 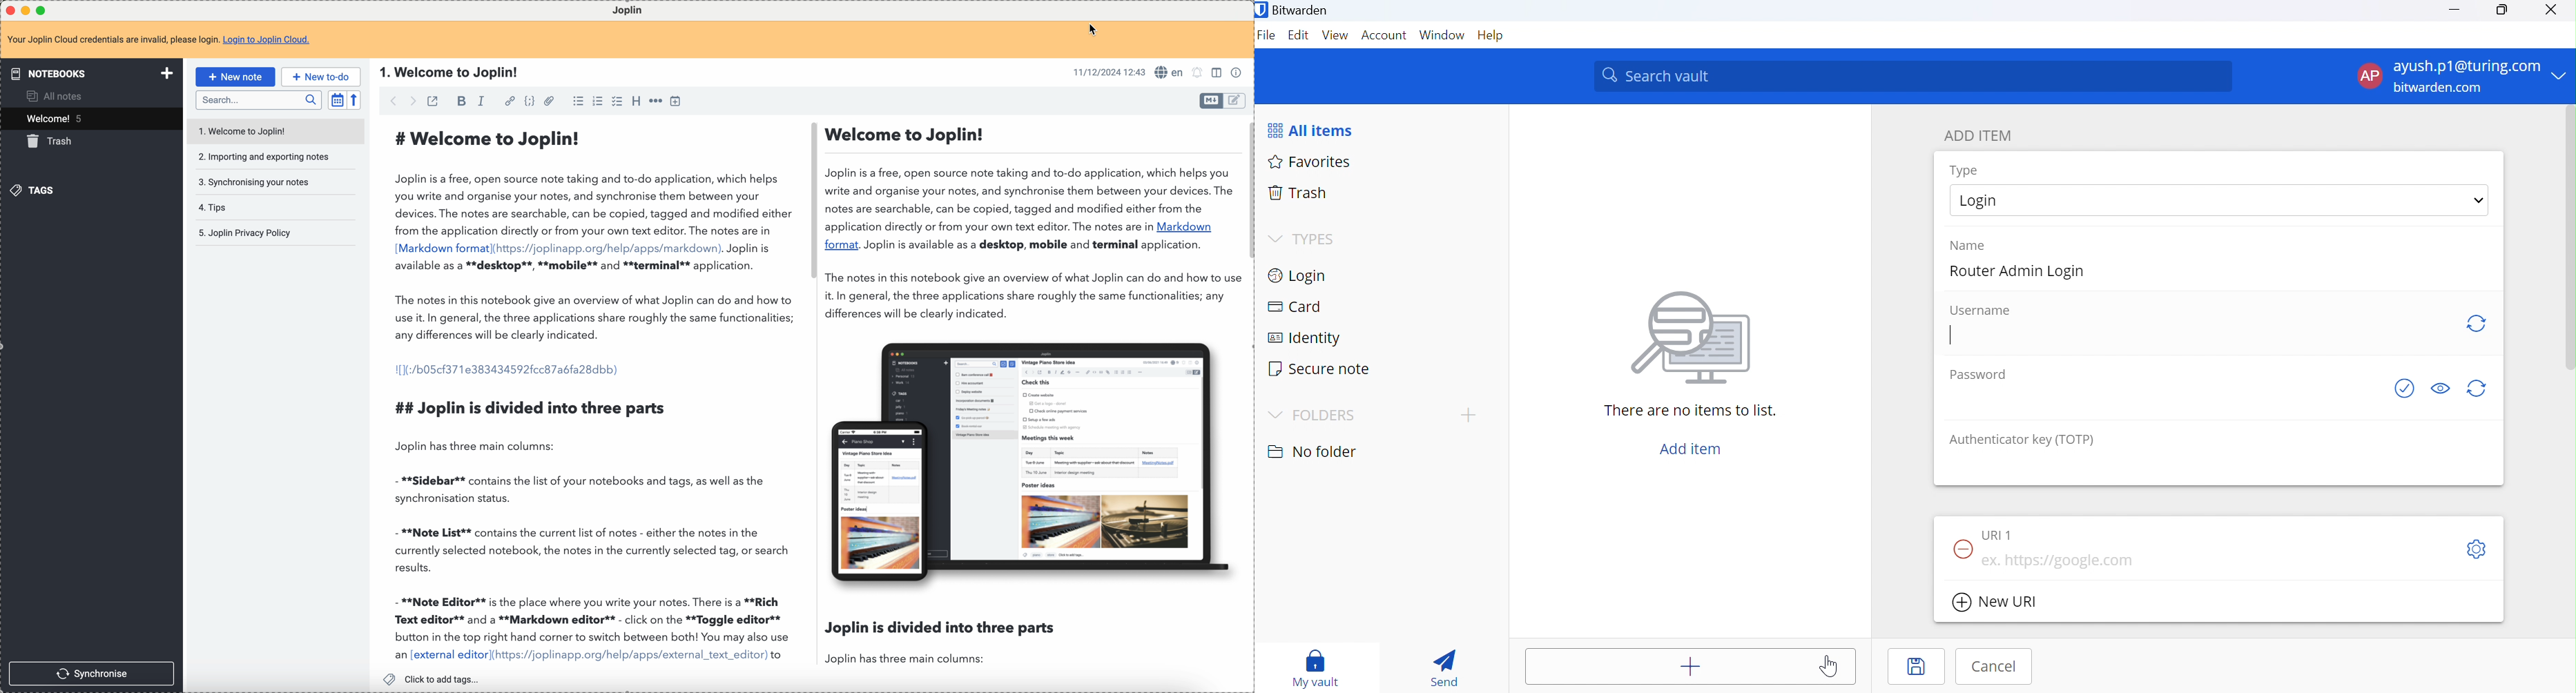 I want to click on numbered list, so click(x=599, y=101).